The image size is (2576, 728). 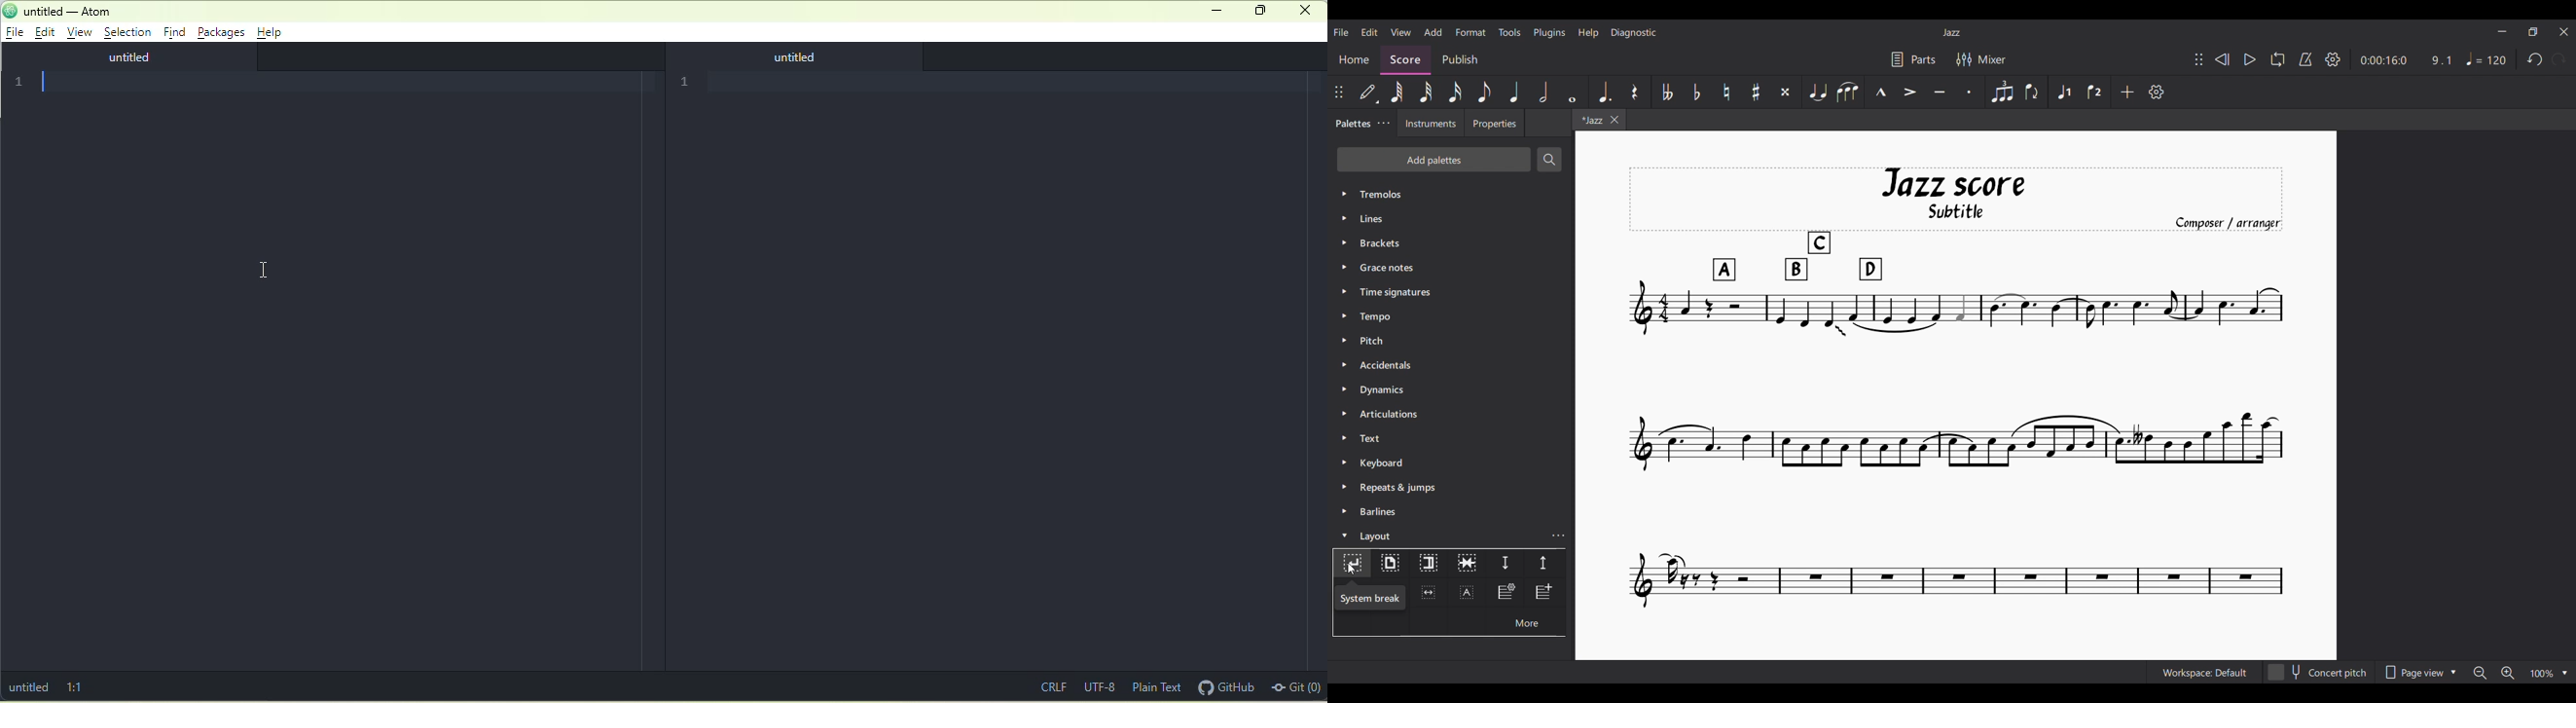 I want to click on Play, so click(x=2251, y=59).